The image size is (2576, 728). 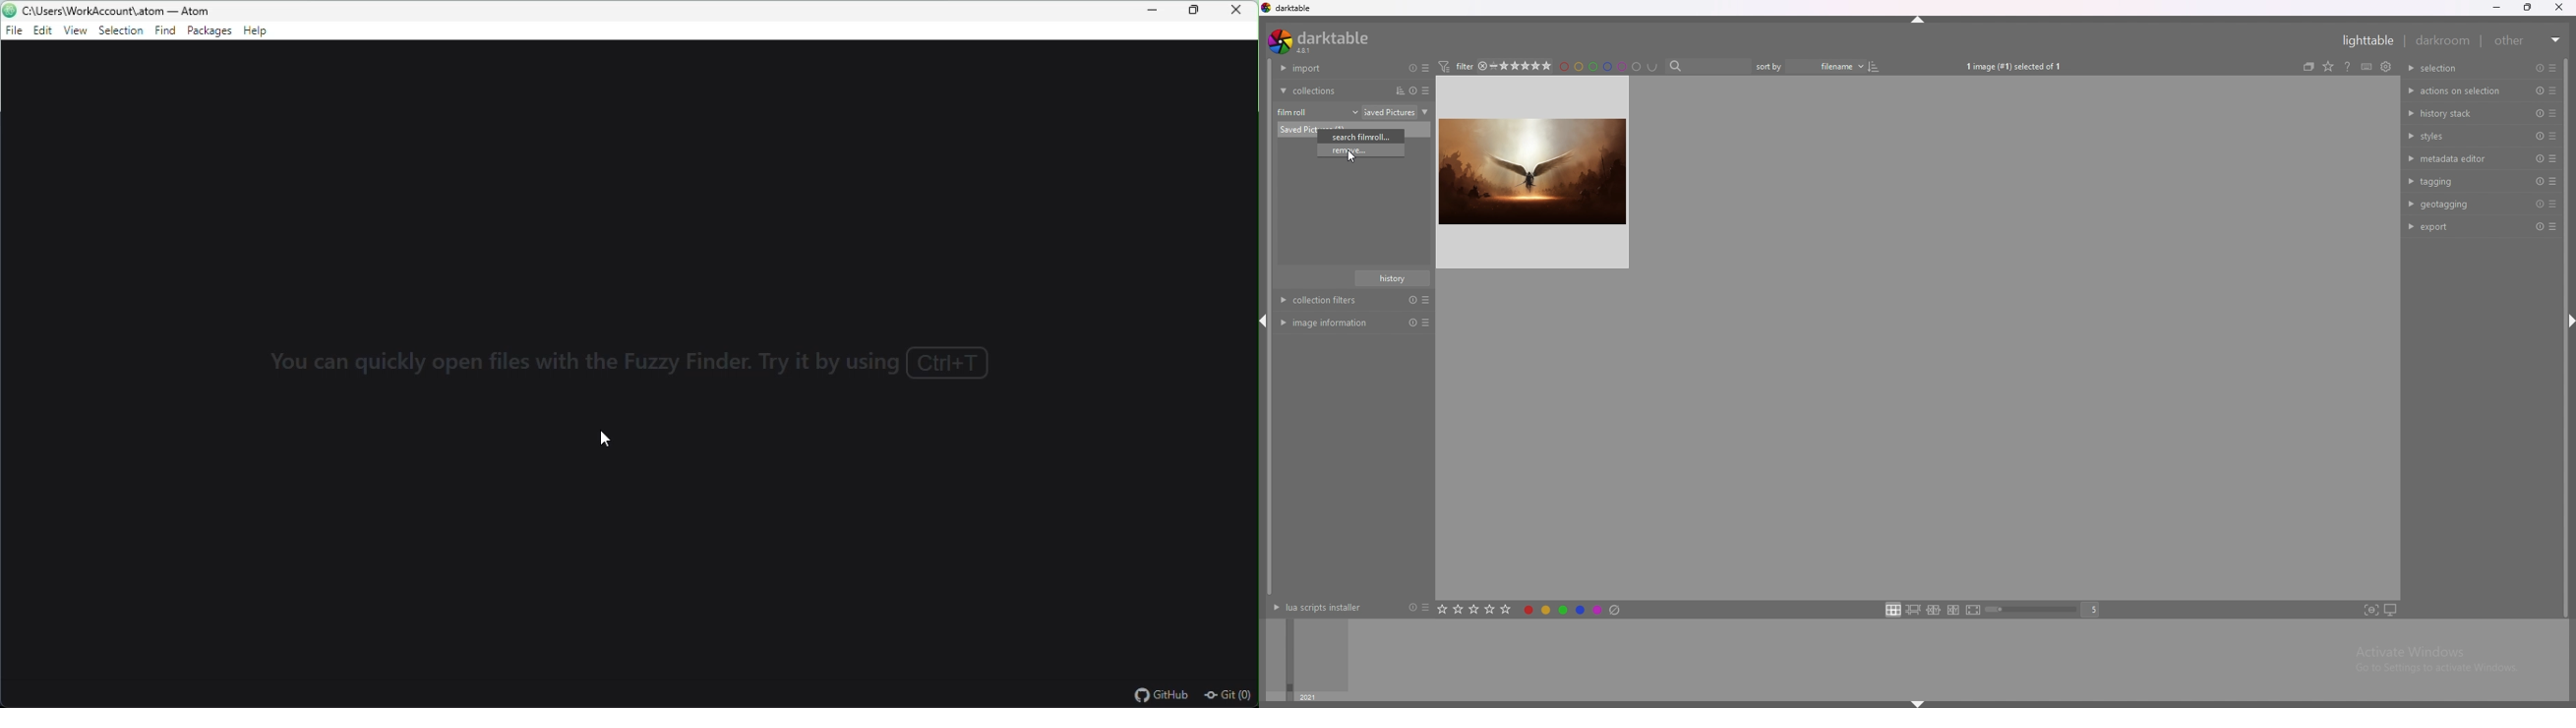 I want to click on presets, so click(x=2553, y=113).